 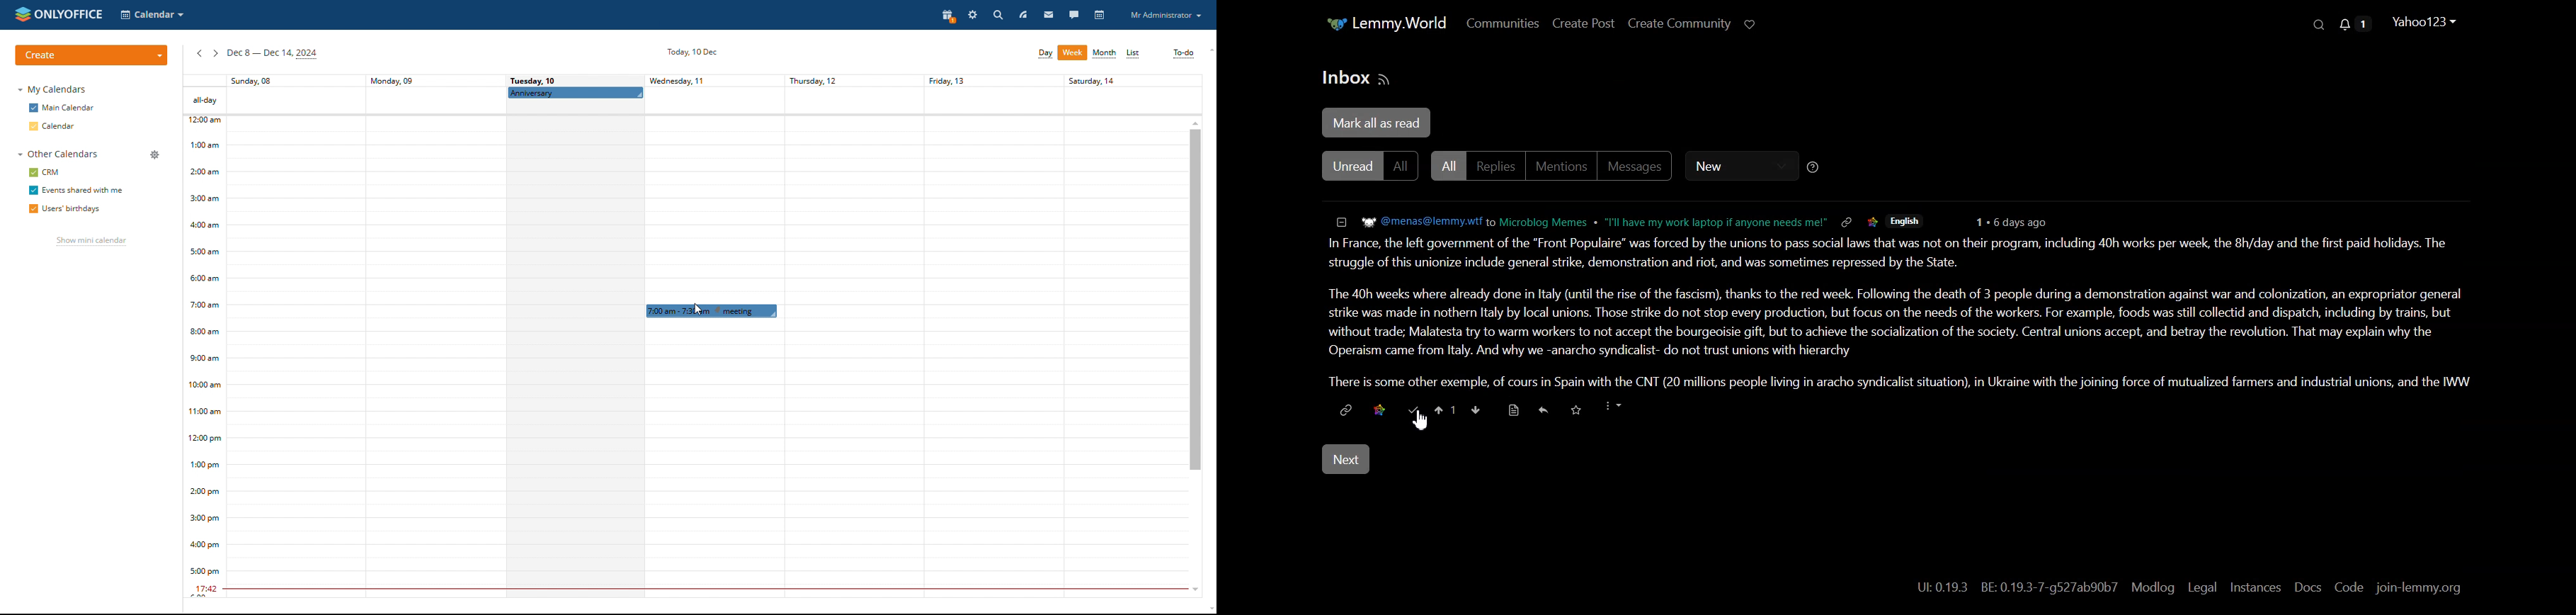 I want to click on Mentions, so click(x=1562, y=166).